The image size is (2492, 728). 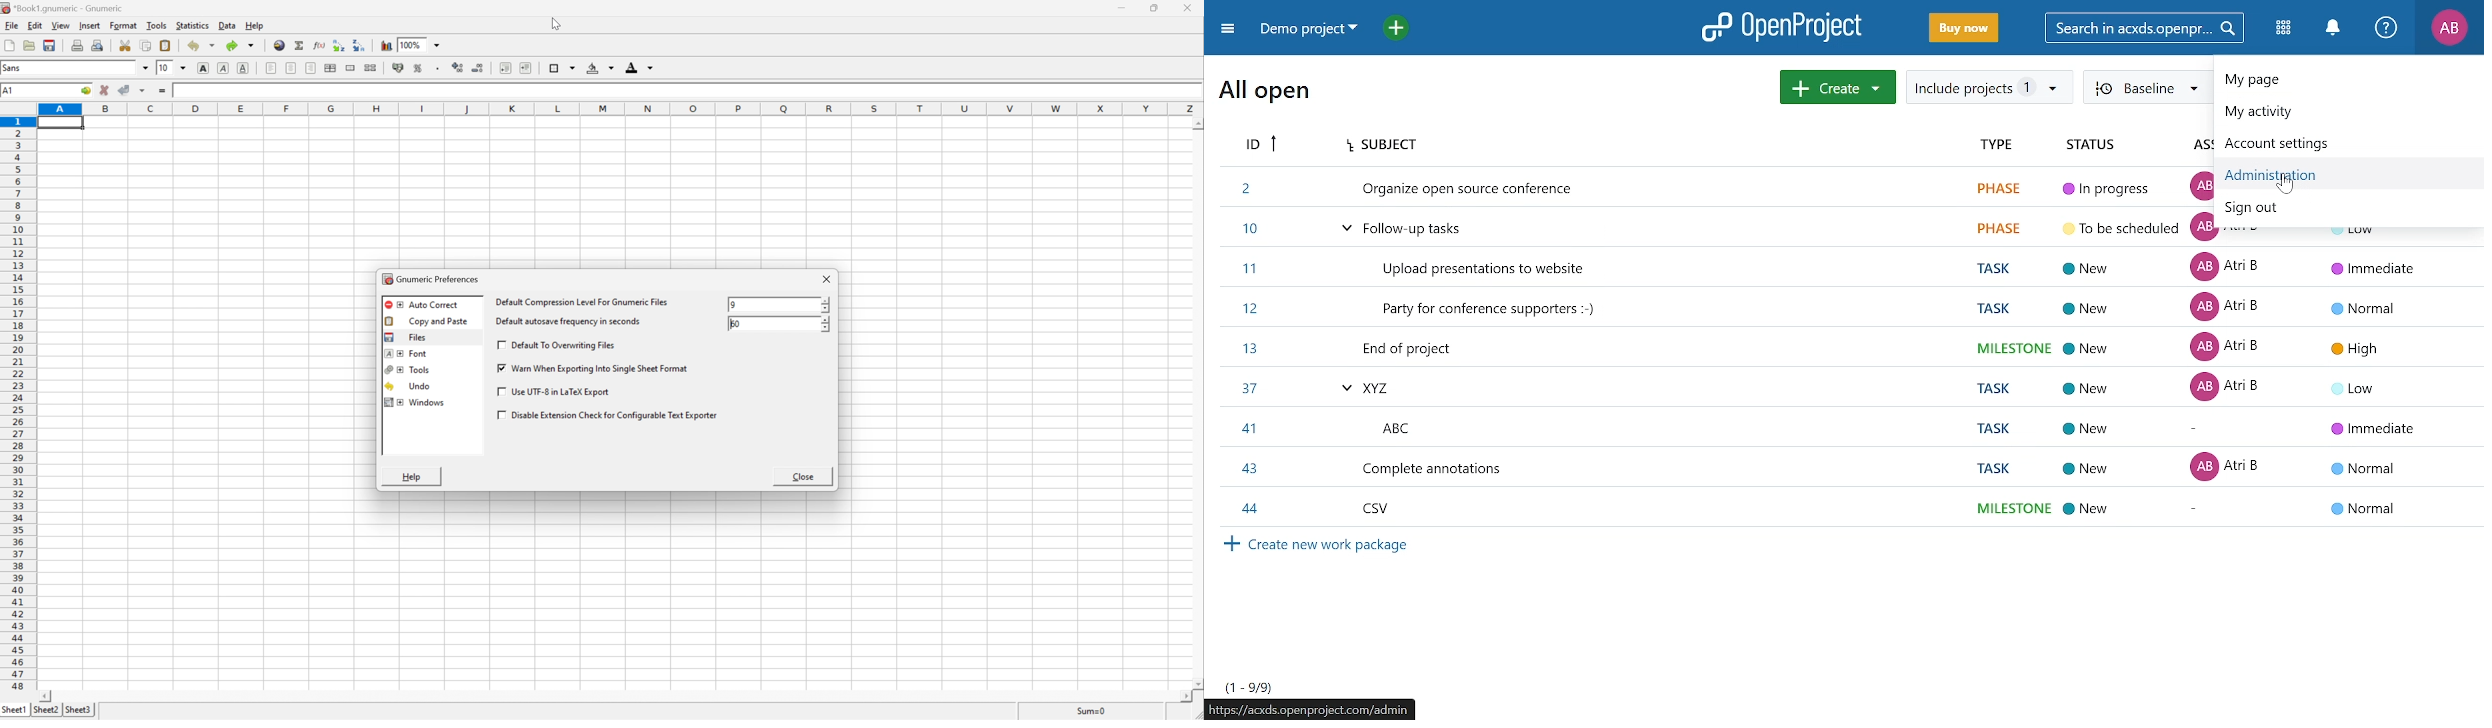 What do you see at coordinates (592, 367) in the screenshot?
I see `warn when exporting into single sheet format` at bounding box center [592, 367].